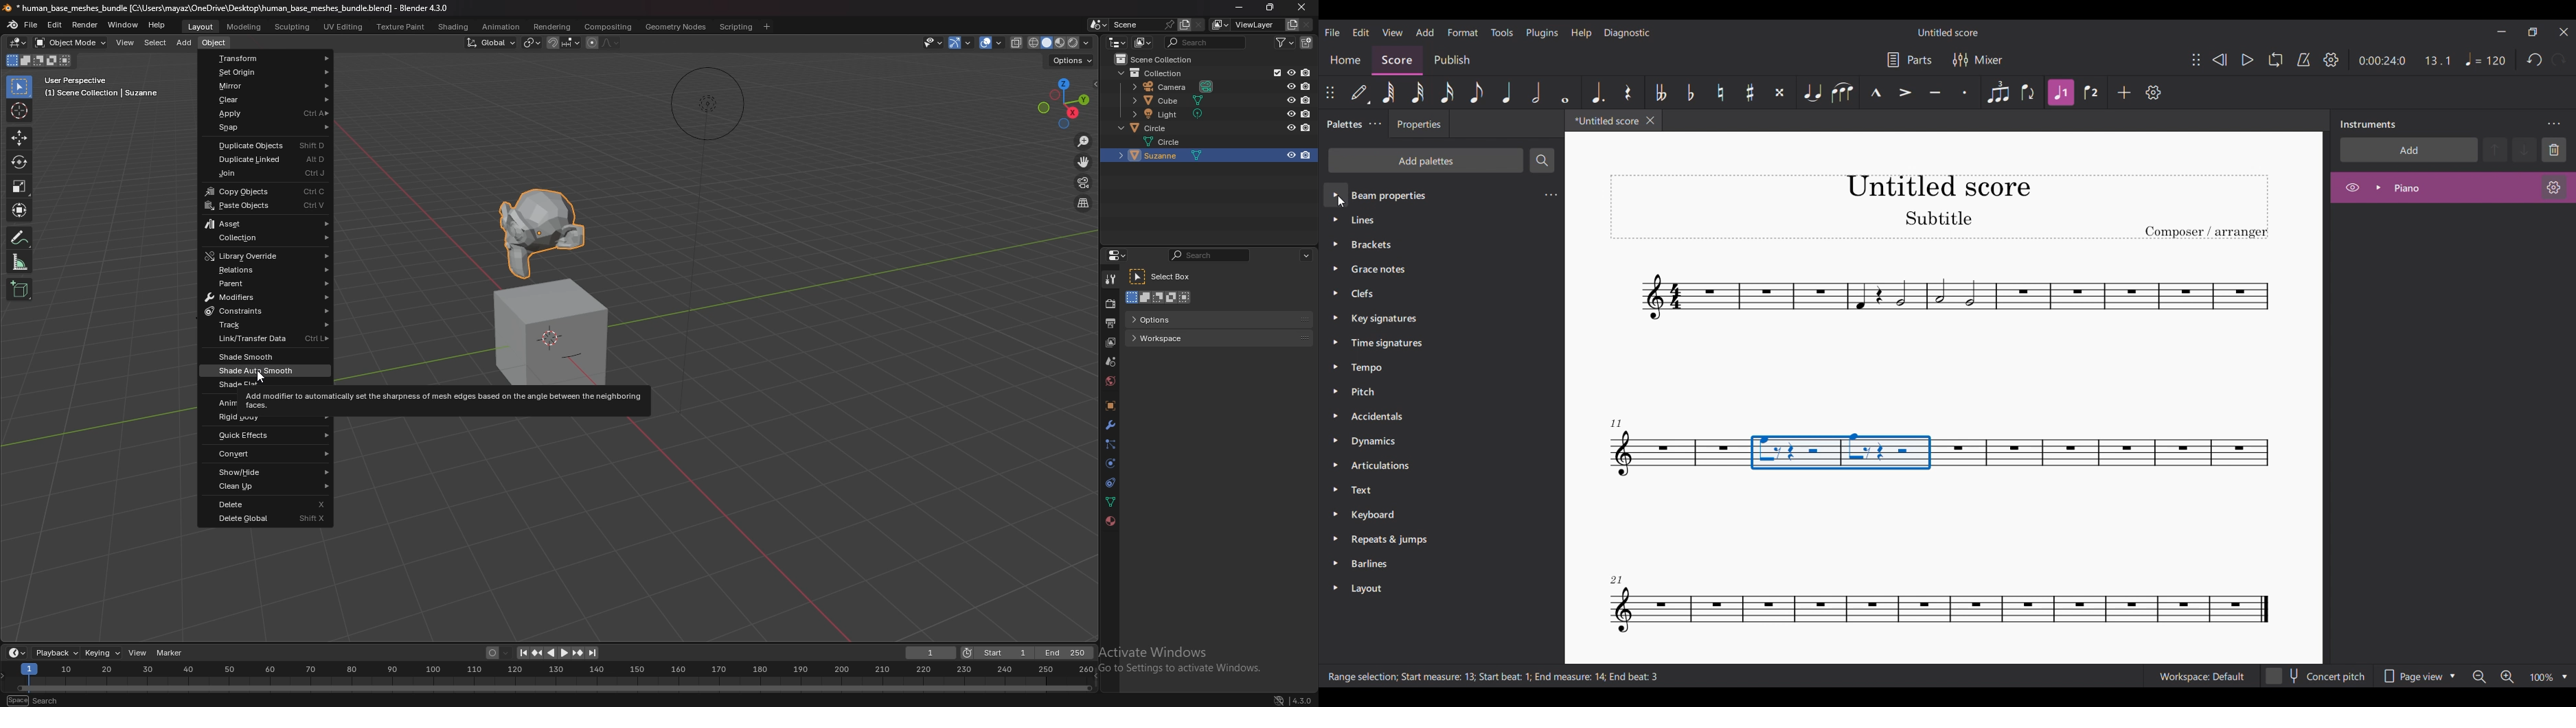 This screenshot has height=728, width=2576. Describe the element at coordinates (1844, 92) in the screenshot. I see `Slur` at that location.